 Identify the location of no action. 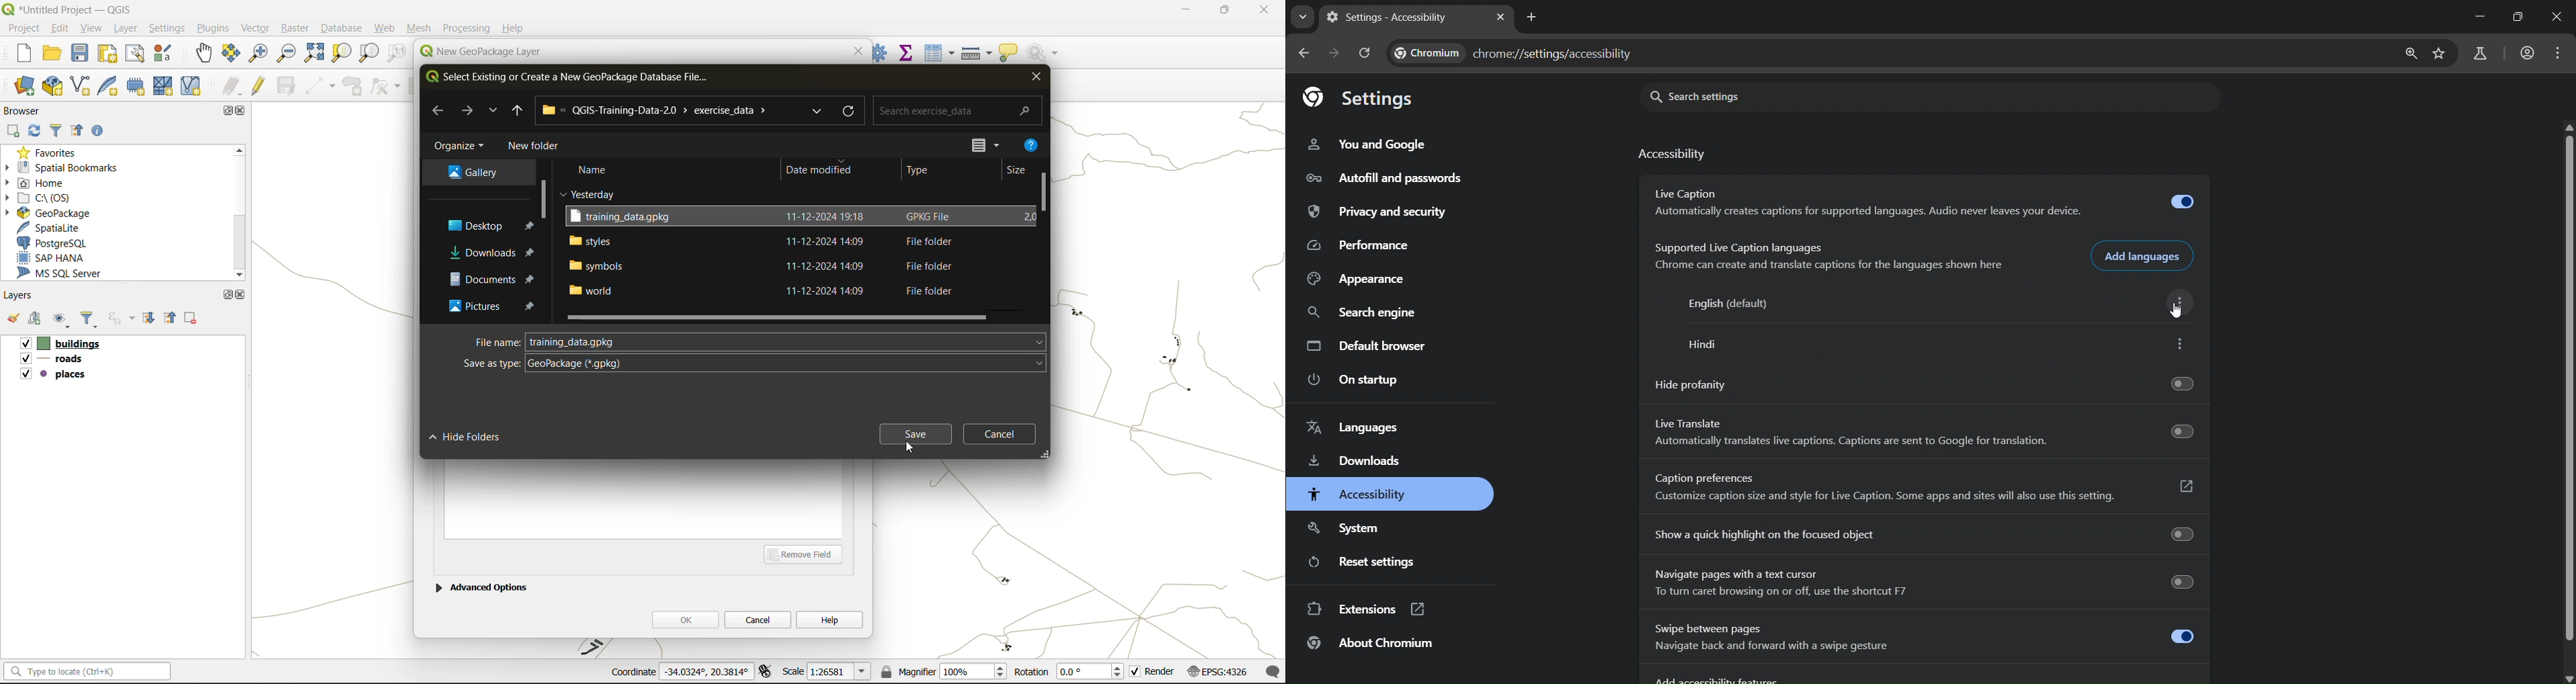
(1044, 50).